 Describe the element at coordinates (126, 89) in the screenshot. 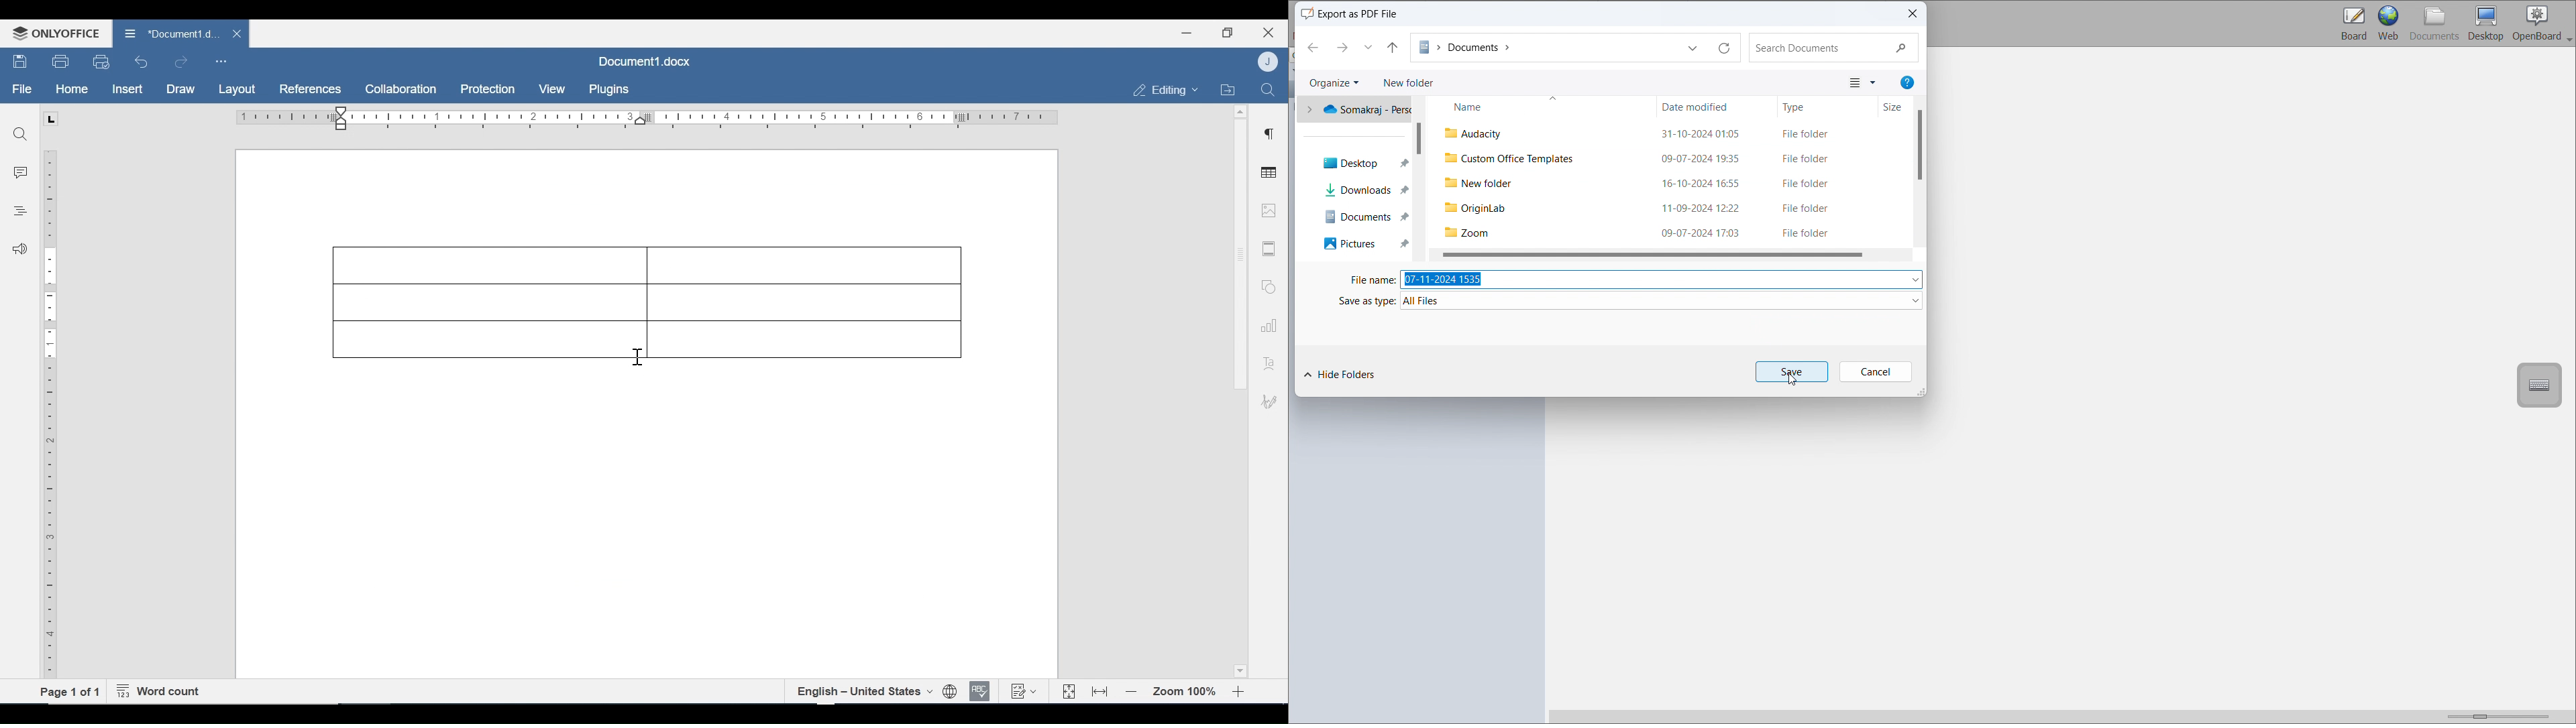

I see `Insert` at that location.